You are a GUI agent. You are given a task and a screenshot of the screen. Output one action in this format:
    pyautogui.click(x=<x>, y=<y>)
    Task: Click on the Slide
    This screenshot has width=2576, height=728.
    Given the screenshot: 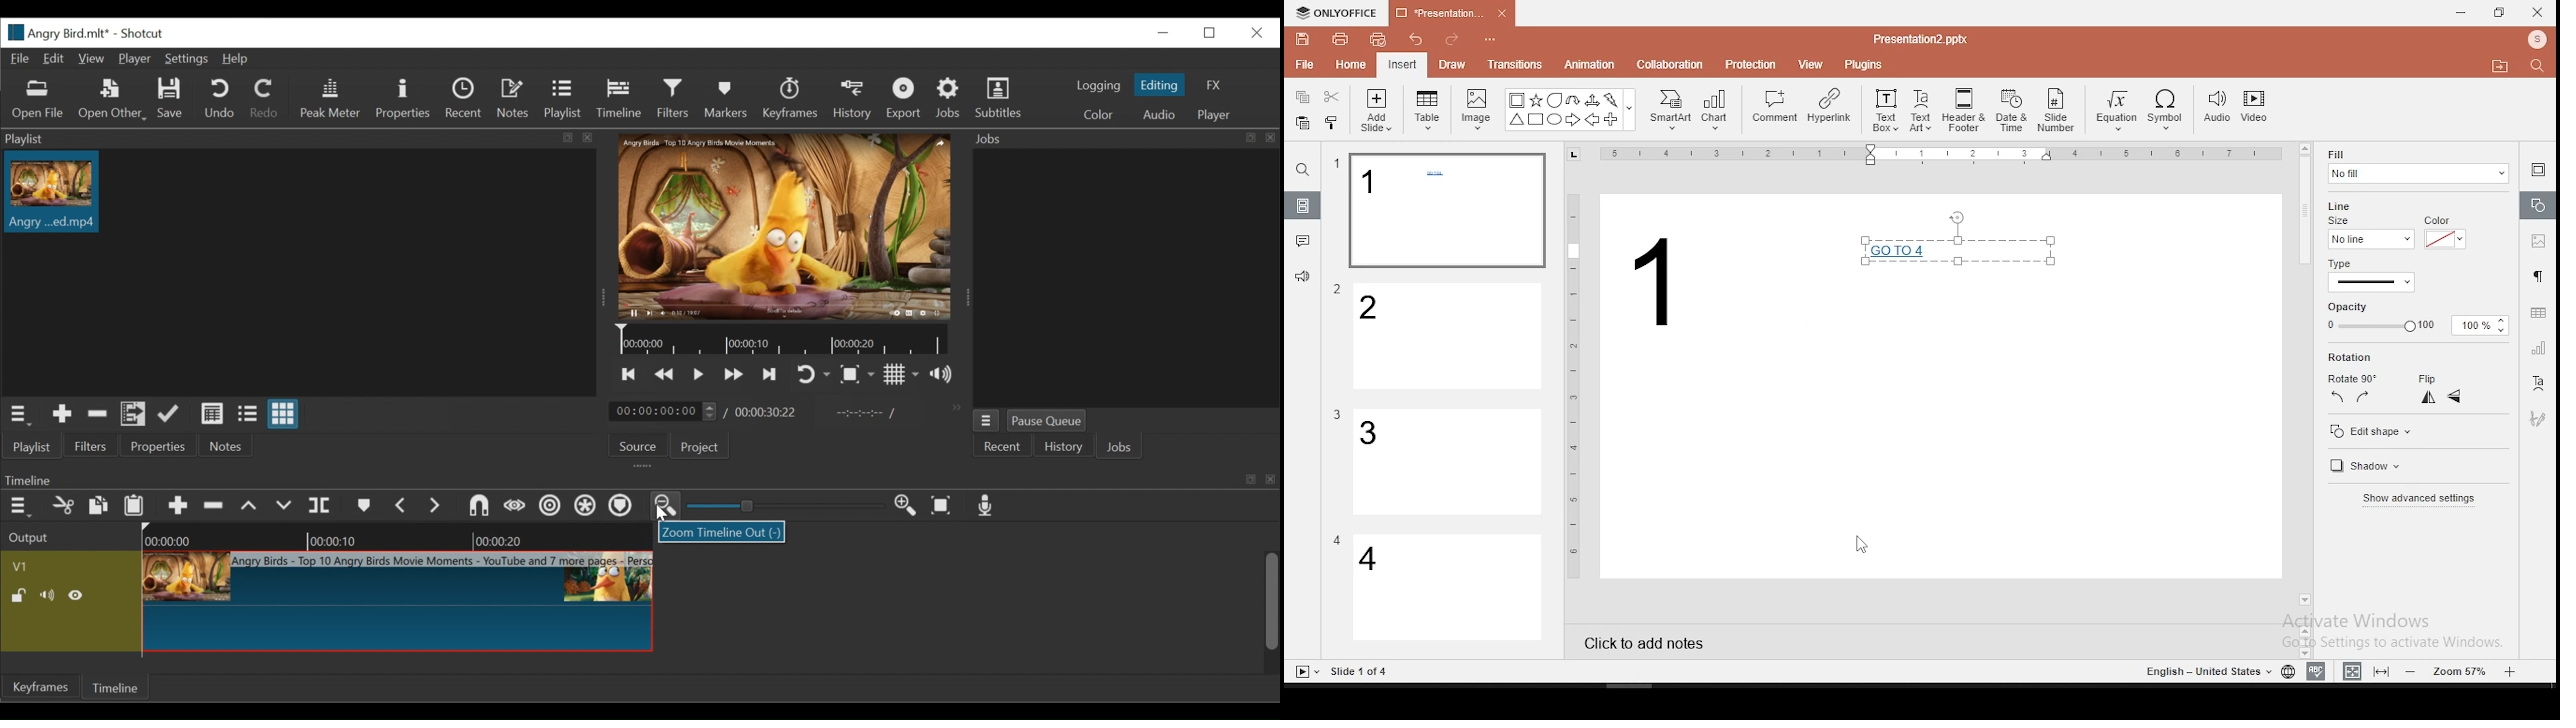 What is the action you would take?
    pyautogui.click(x=1303, y=672)
    